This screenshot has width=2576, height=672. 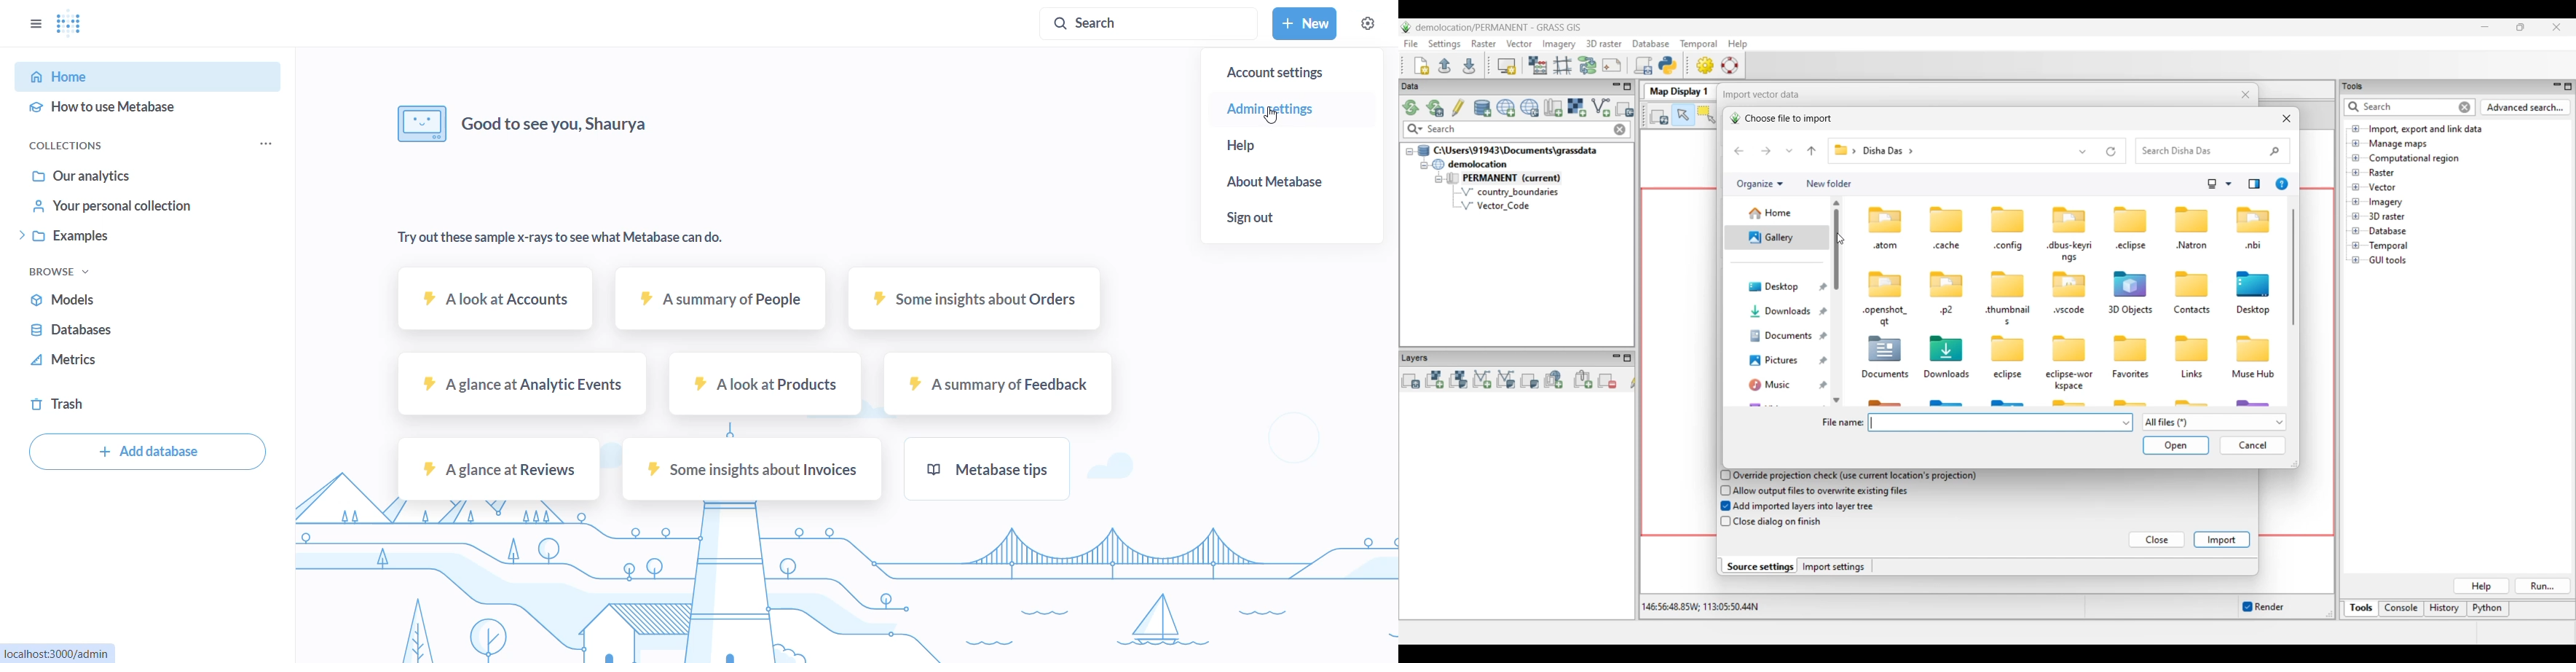 What do you see at coordinates (1612, 66) in the screenshot?
I see `Cartographic composer` at bounding box center [1612, 66].